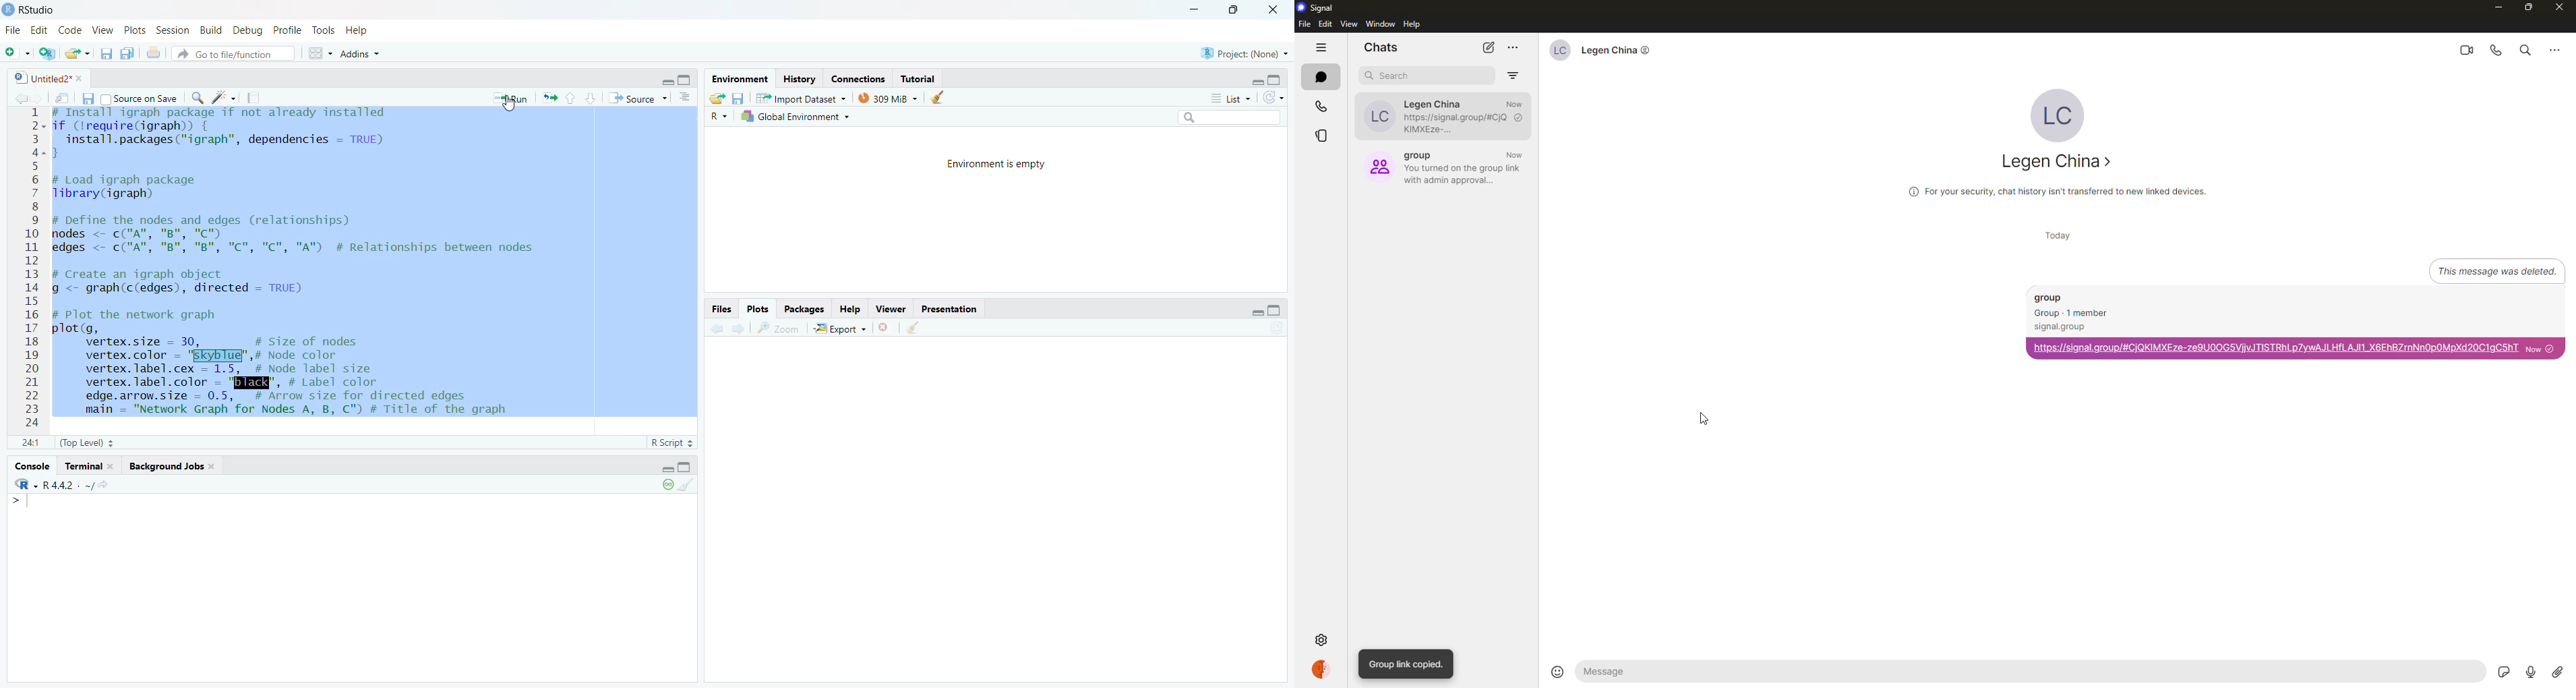  I want to click on maximise, so click(689, 468).